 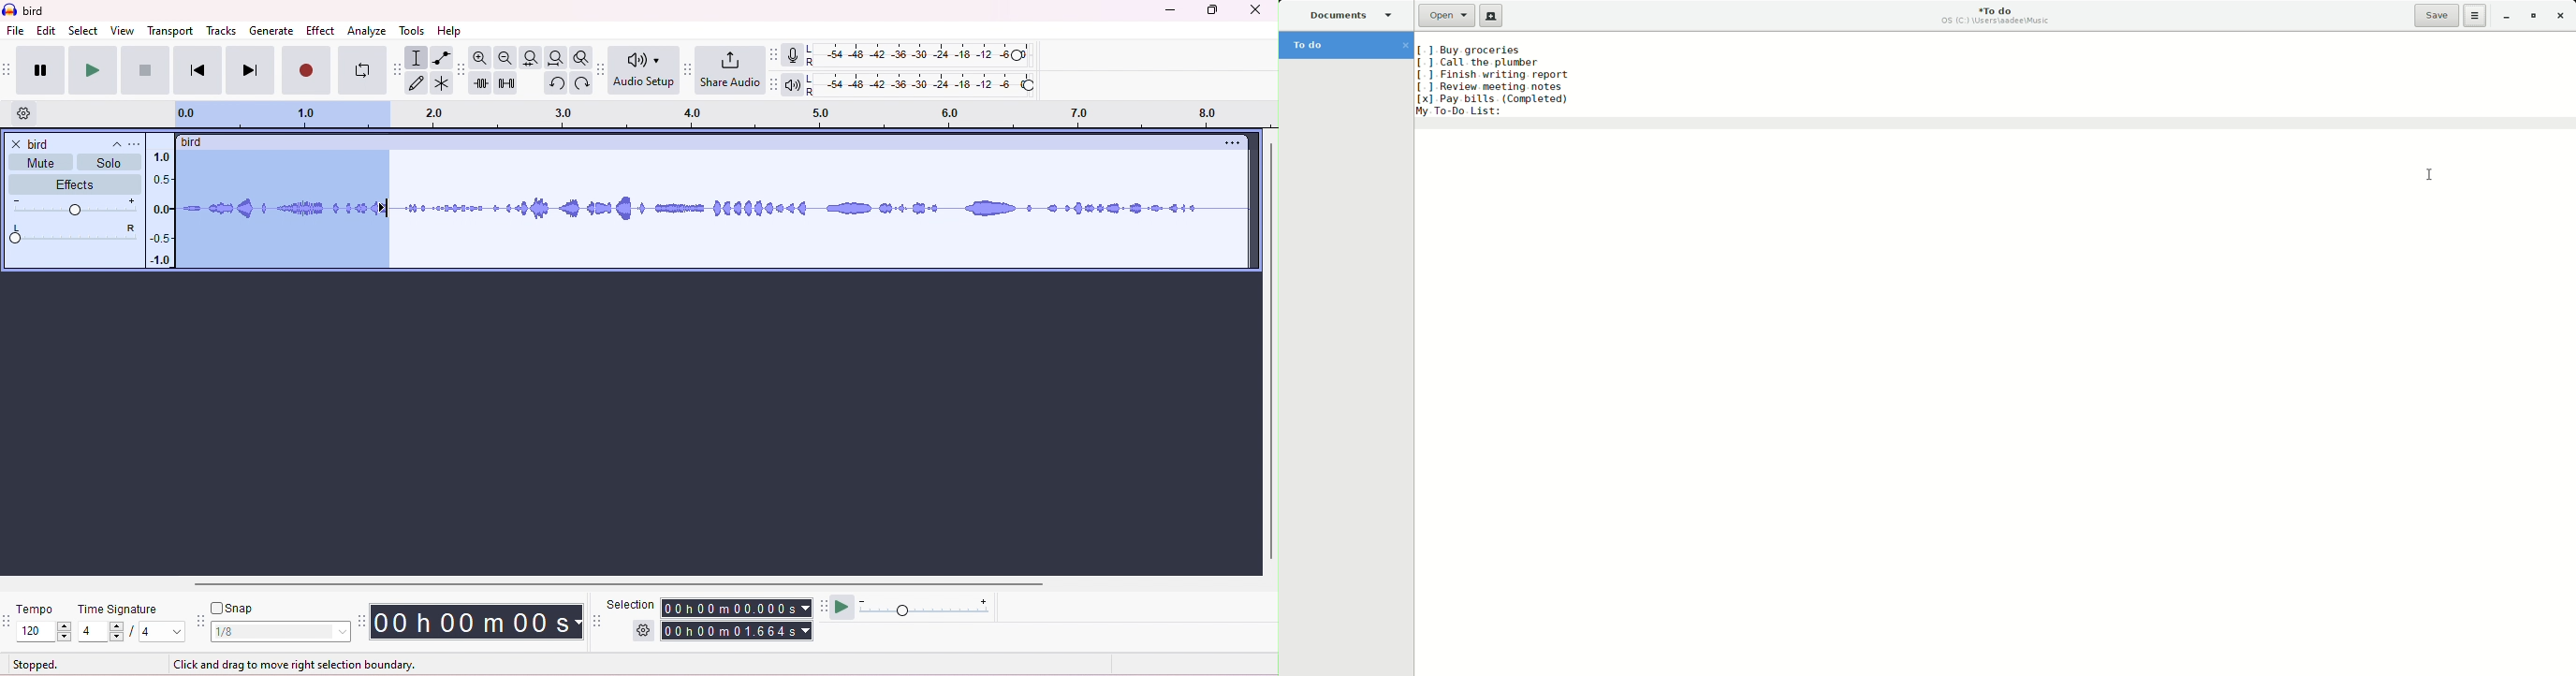 What do you see at coordinates (121, 609) in the screenshot?
I see `time signature` at bounding box center [121, 609].